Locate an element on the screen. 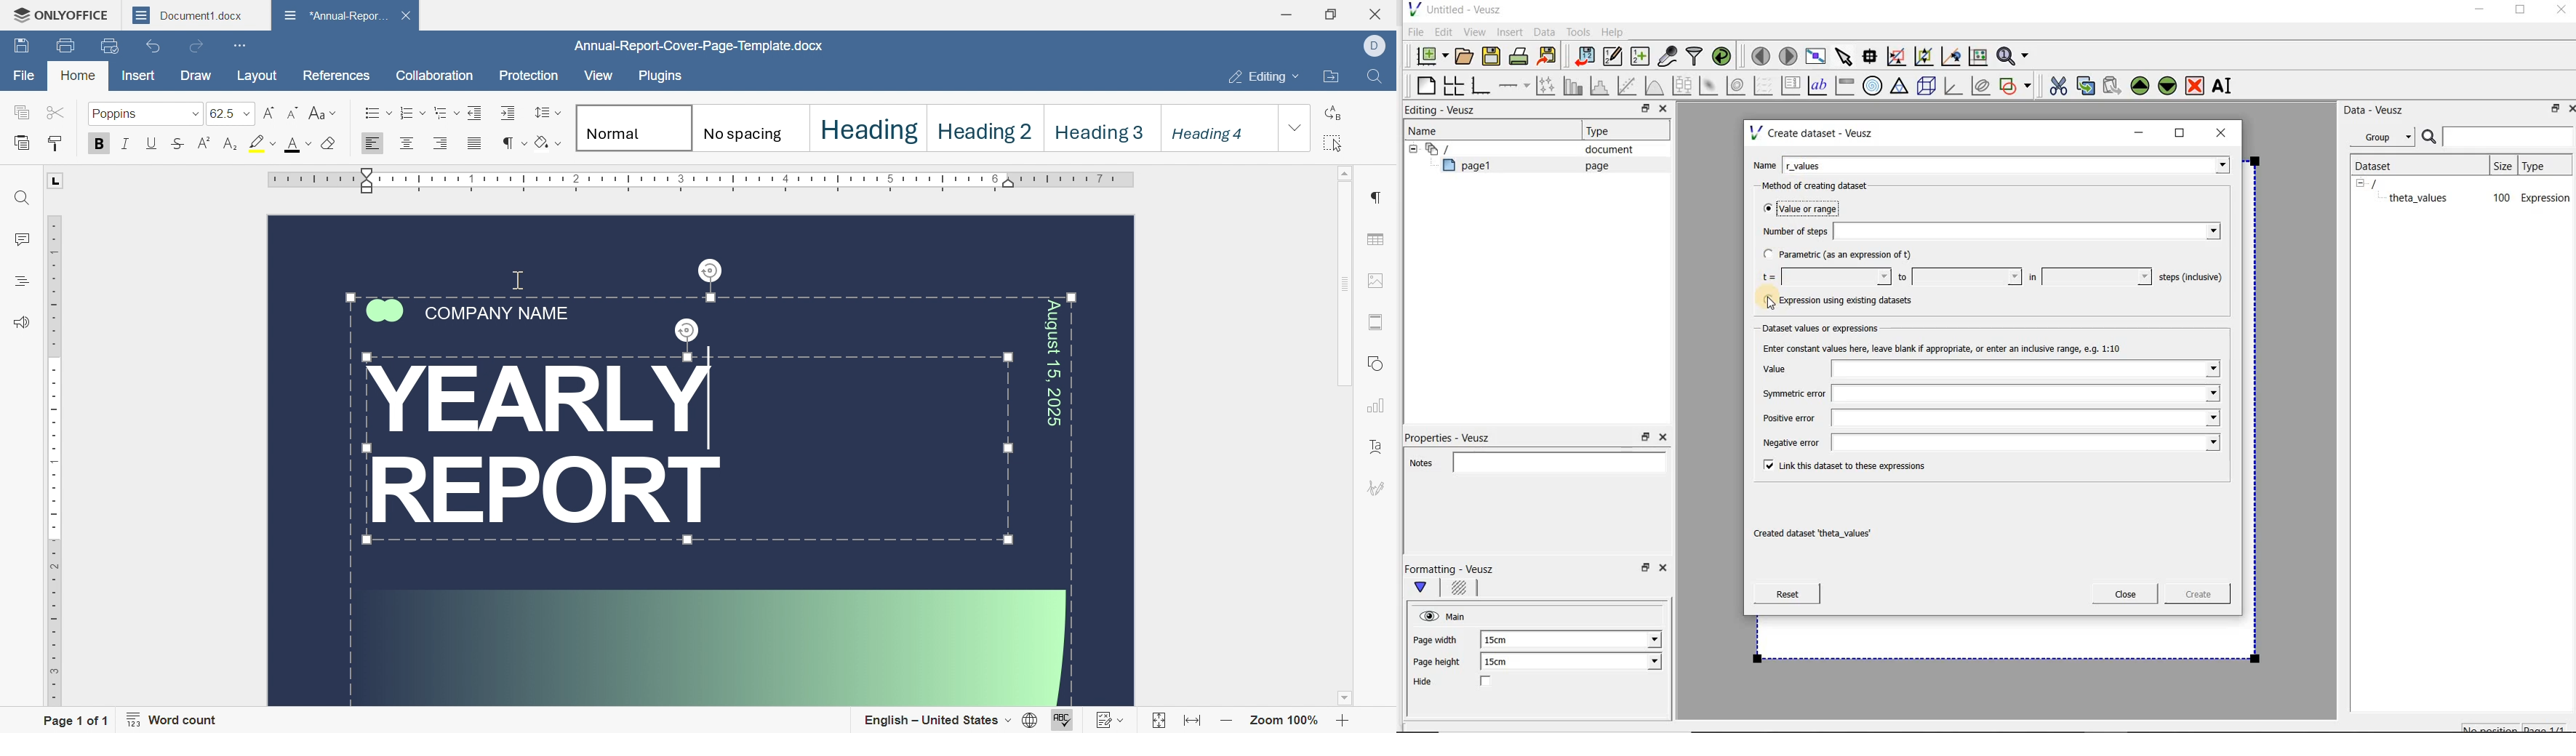 The image size is (2576, 756). numbering is located at coordinates (412, 111).